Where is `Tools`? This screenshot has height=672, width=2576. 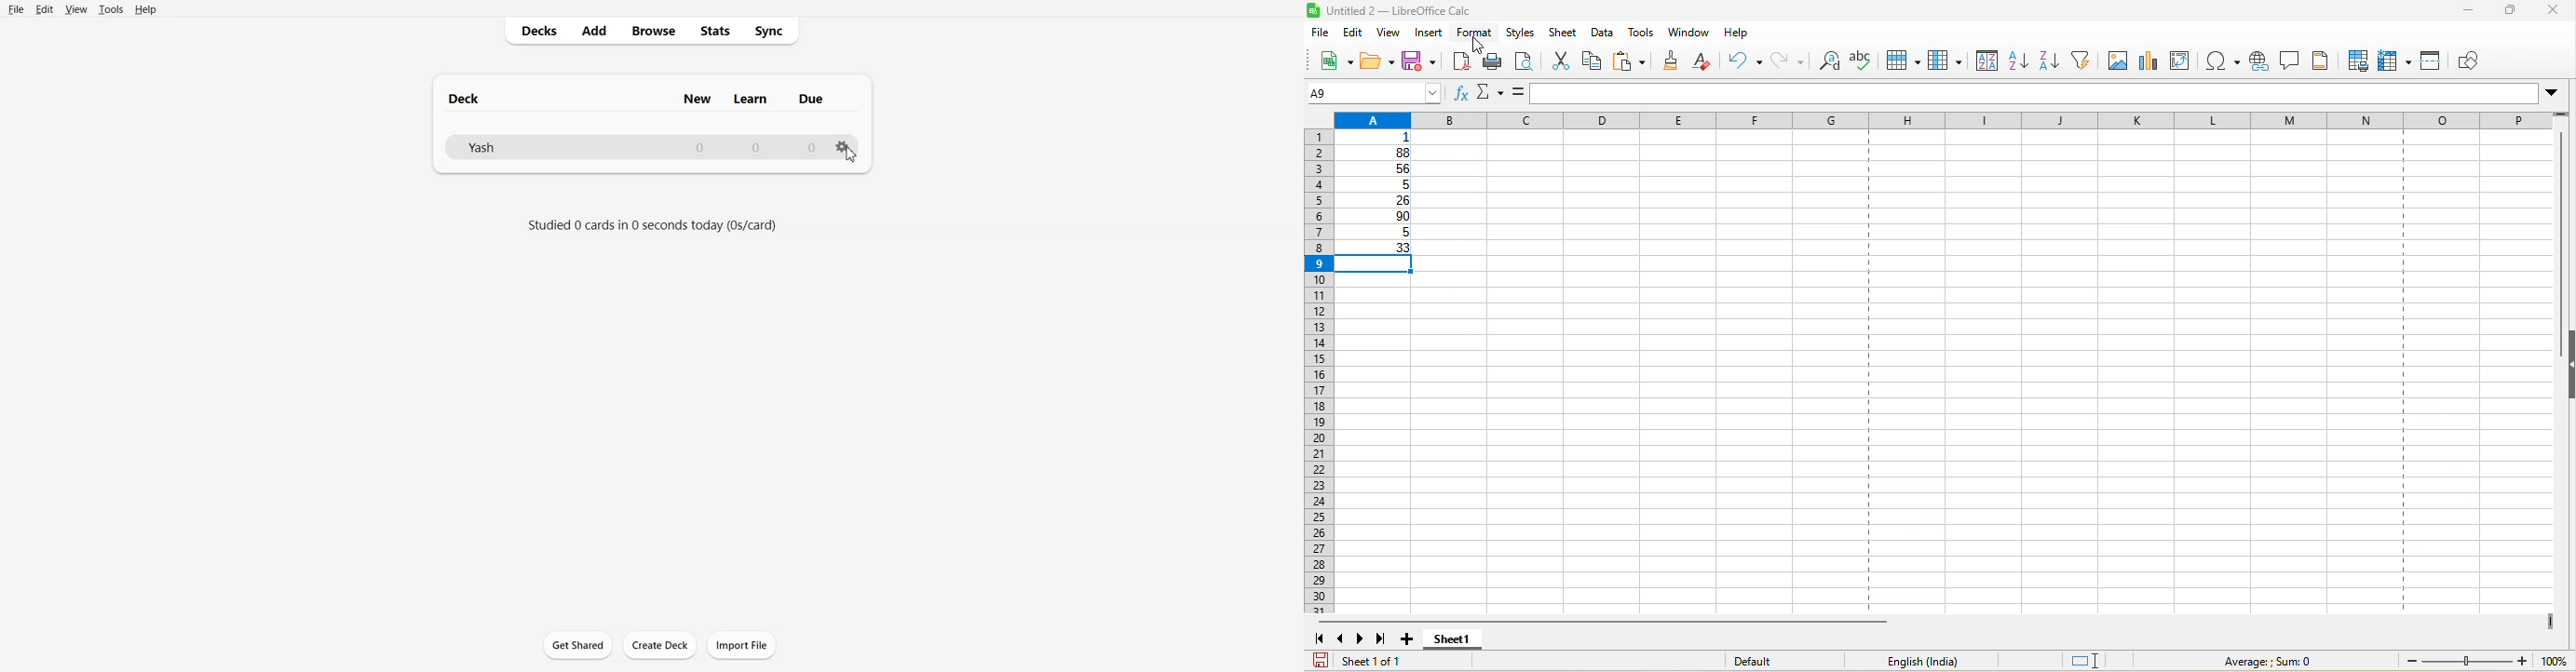
Tools is located at coordinates (109, 10).